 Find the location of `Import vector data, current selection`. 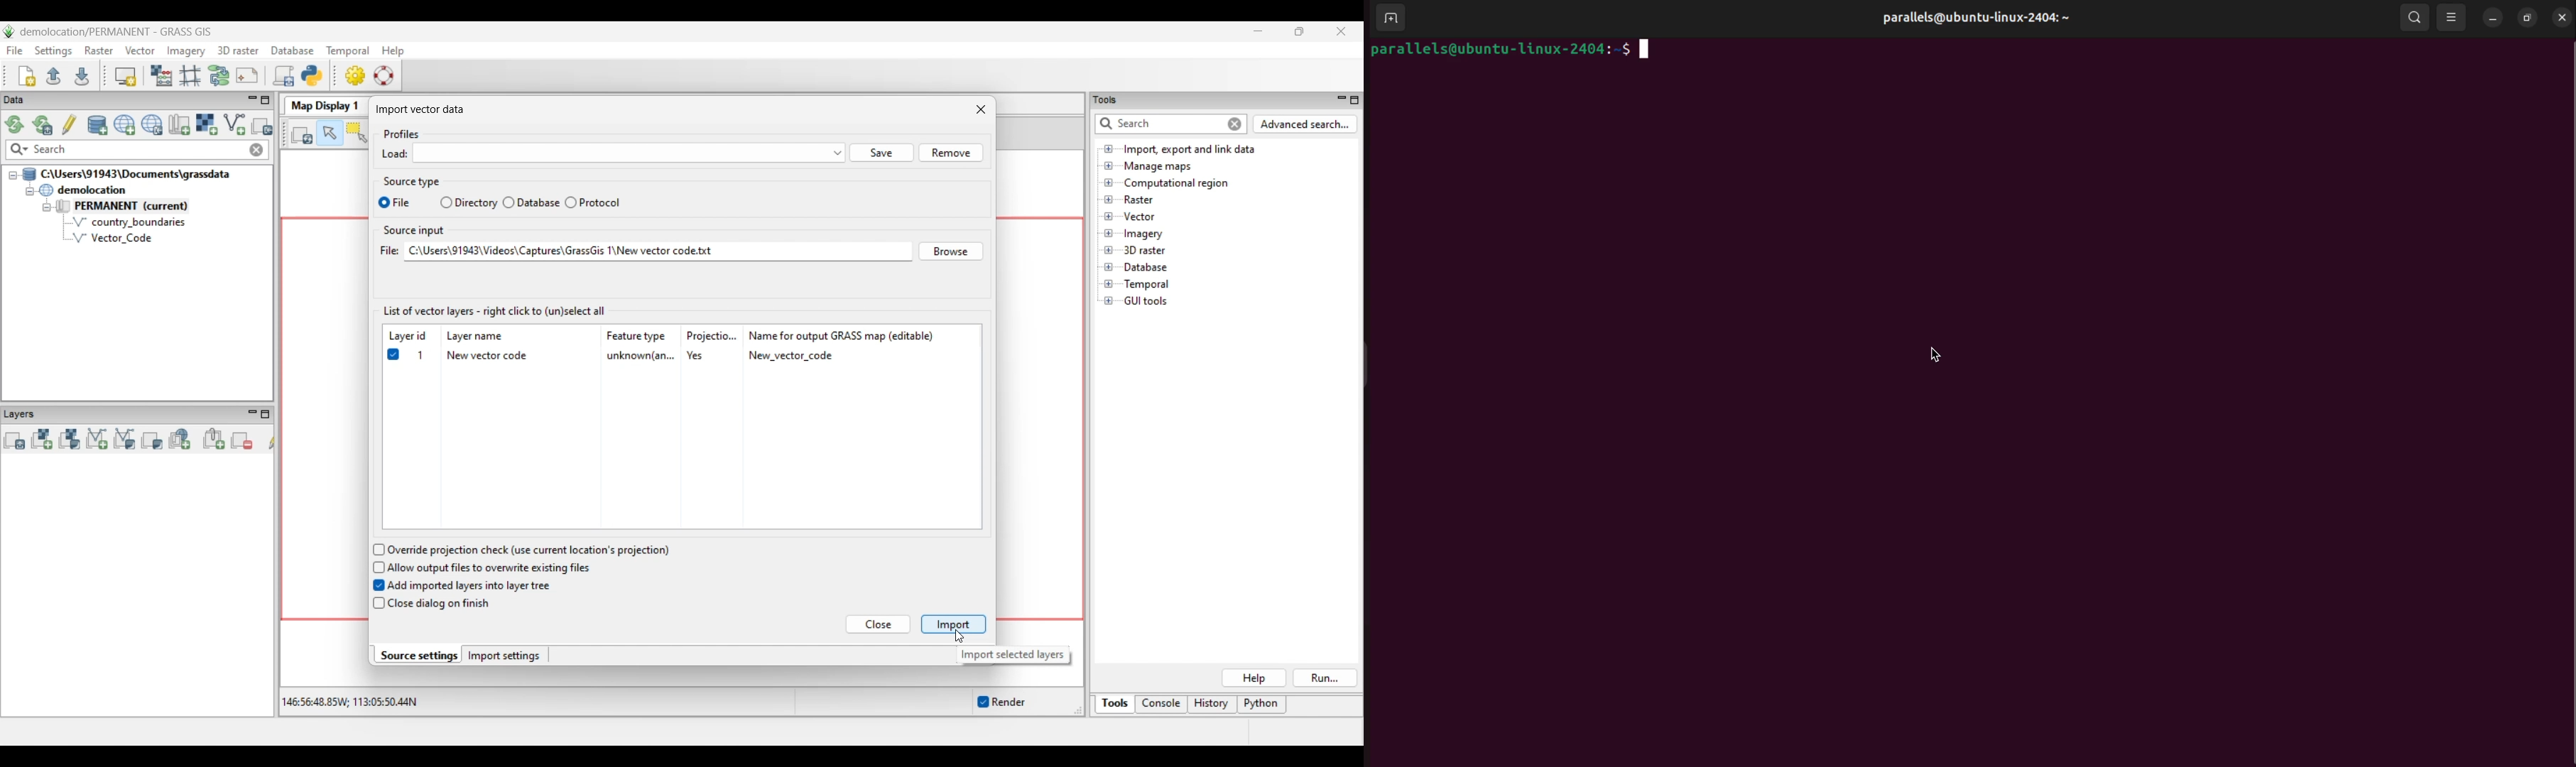

Import vector data, current selection is located at coordinates (234, 124).